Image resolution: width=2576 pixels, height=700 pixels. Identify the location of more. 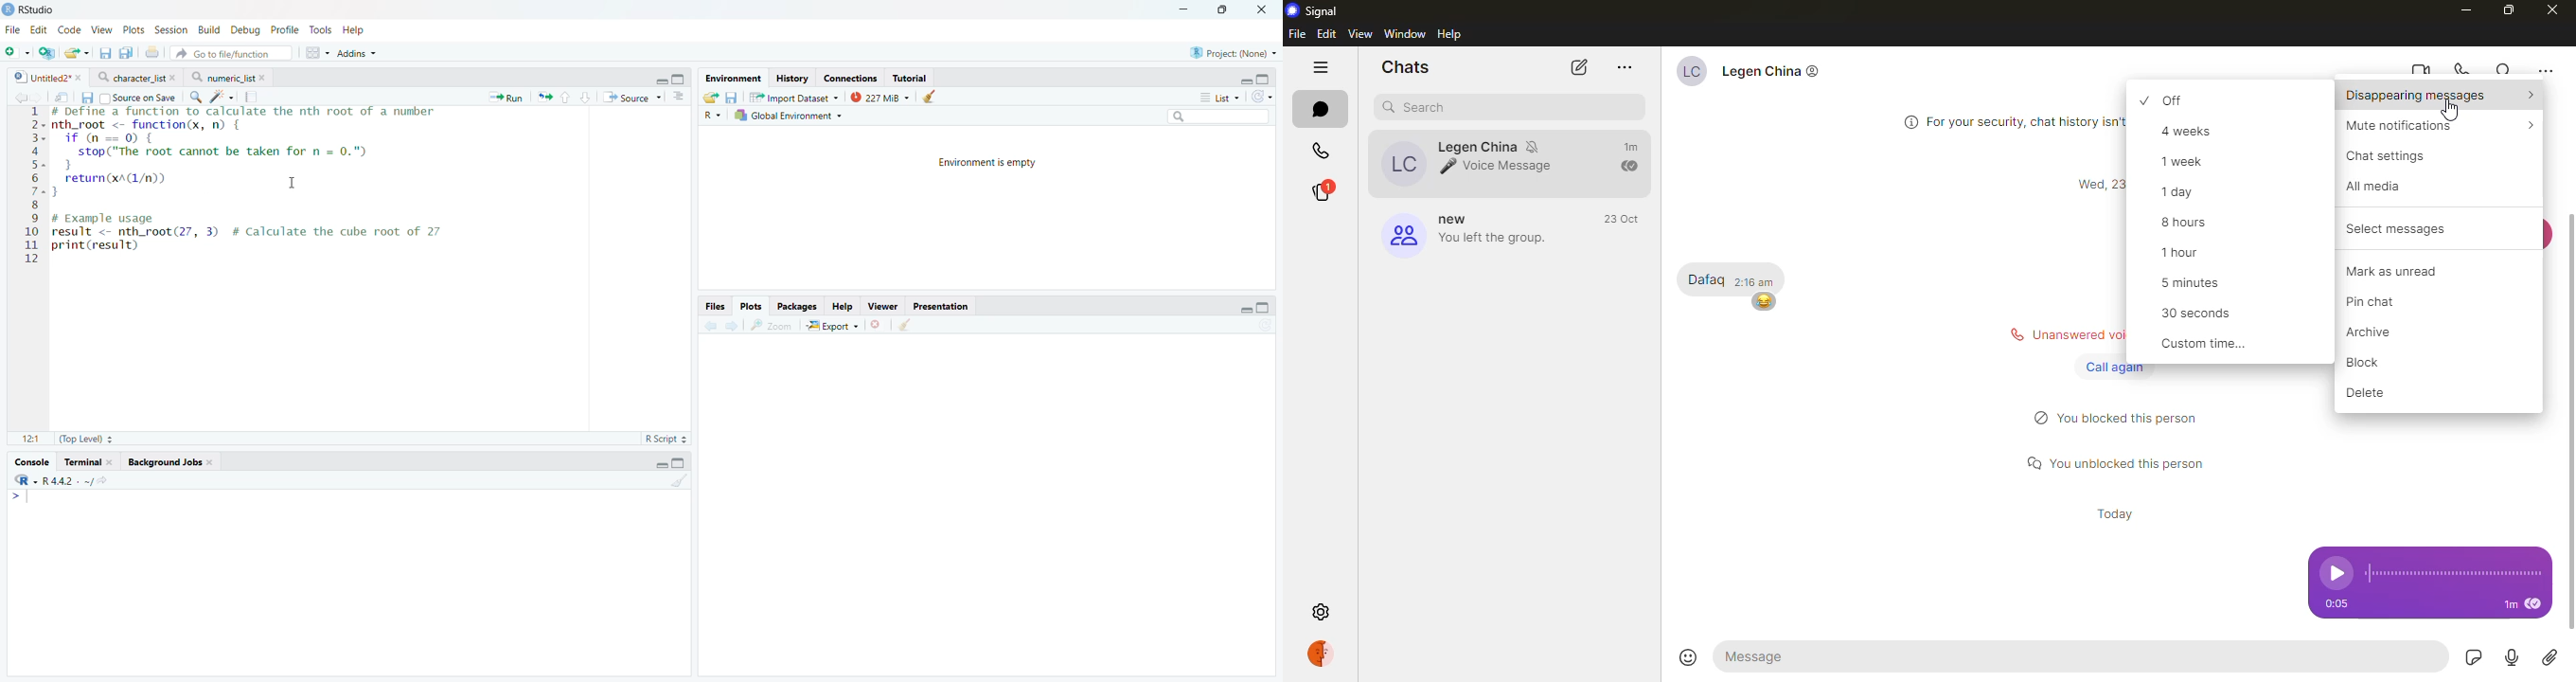
(2545, 71).